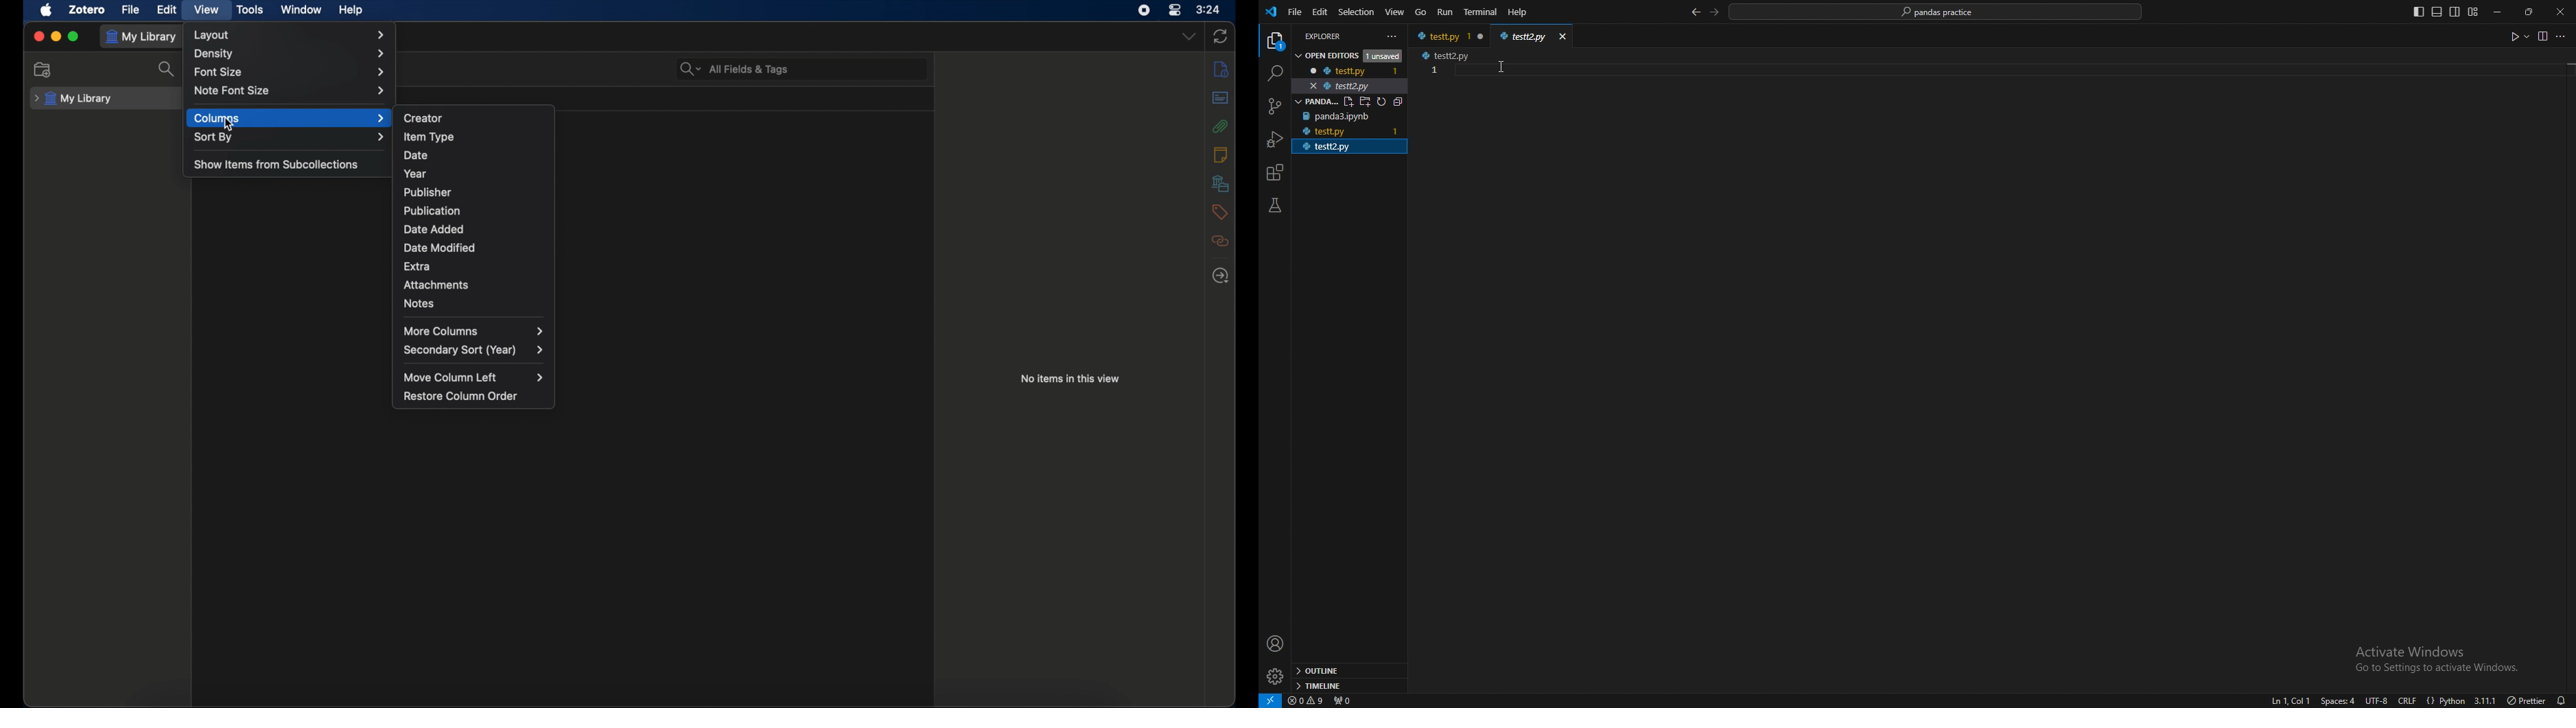  I want to click on publication, so click(431, 210).